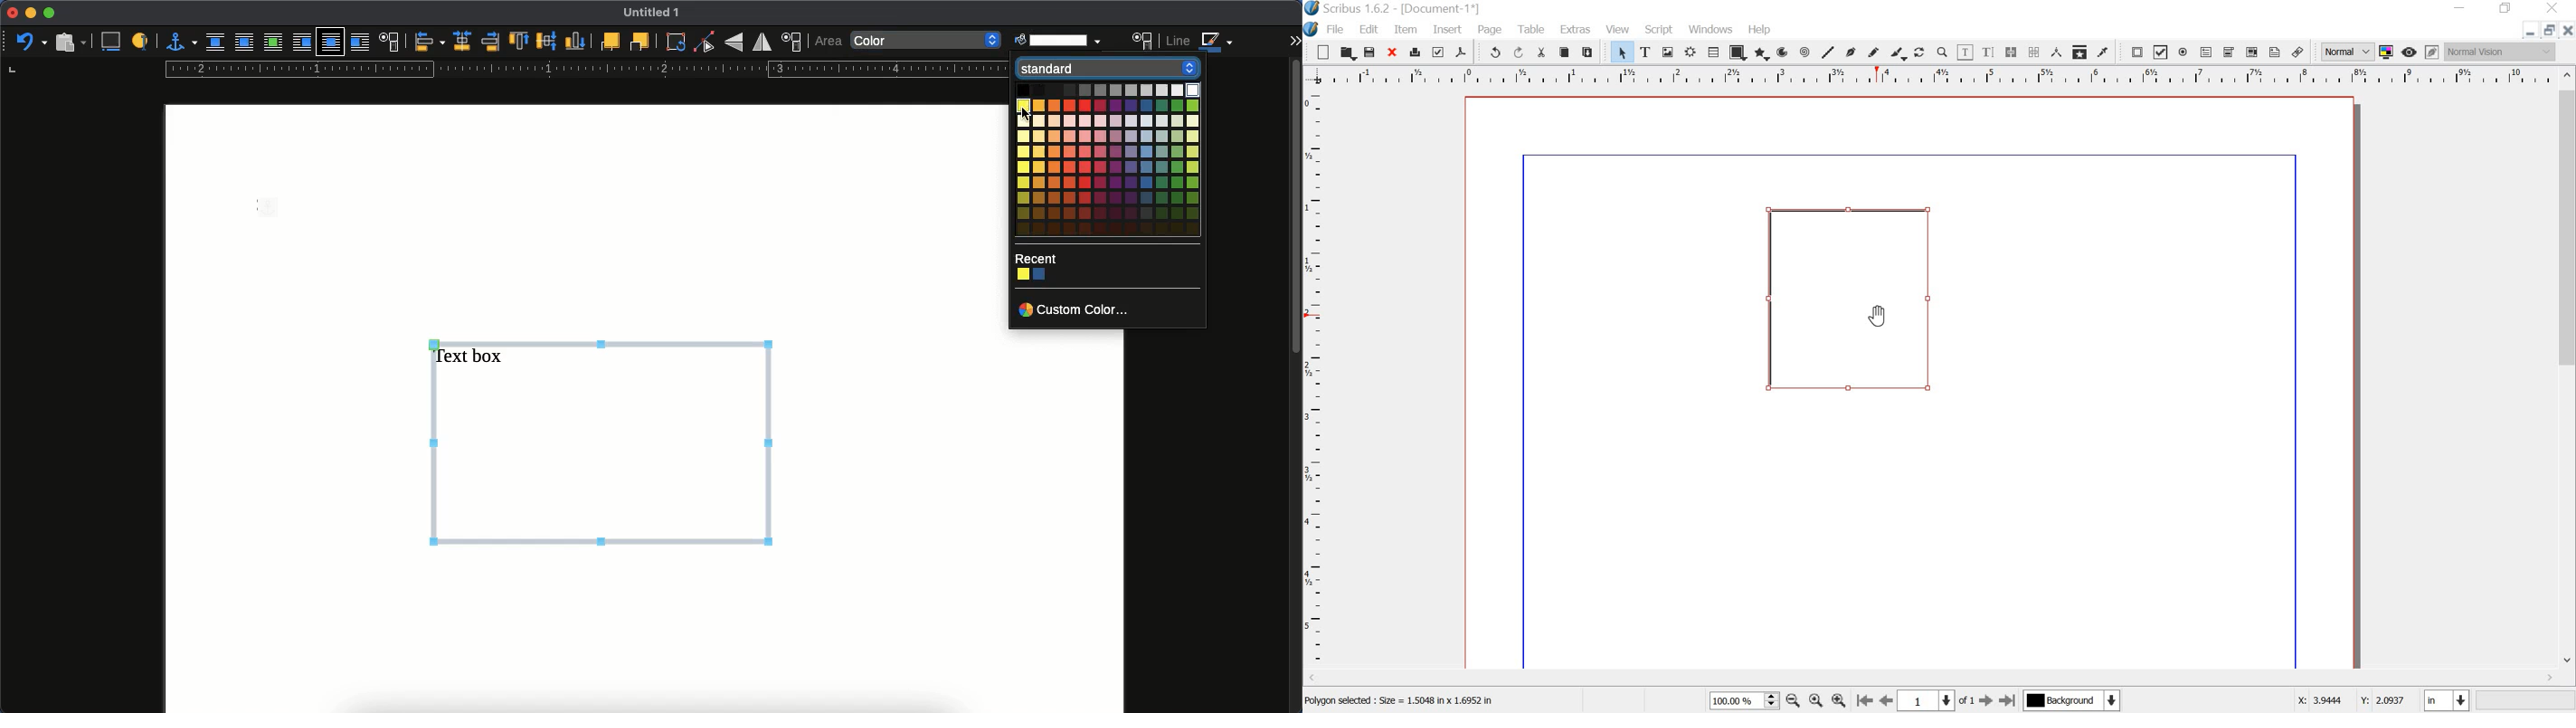 The height and width of the screenshot is (728, 2576). What do you see at coordinates (2346, 52) in the screenshot?
I see `normal` at bounding box center [2346, 52].